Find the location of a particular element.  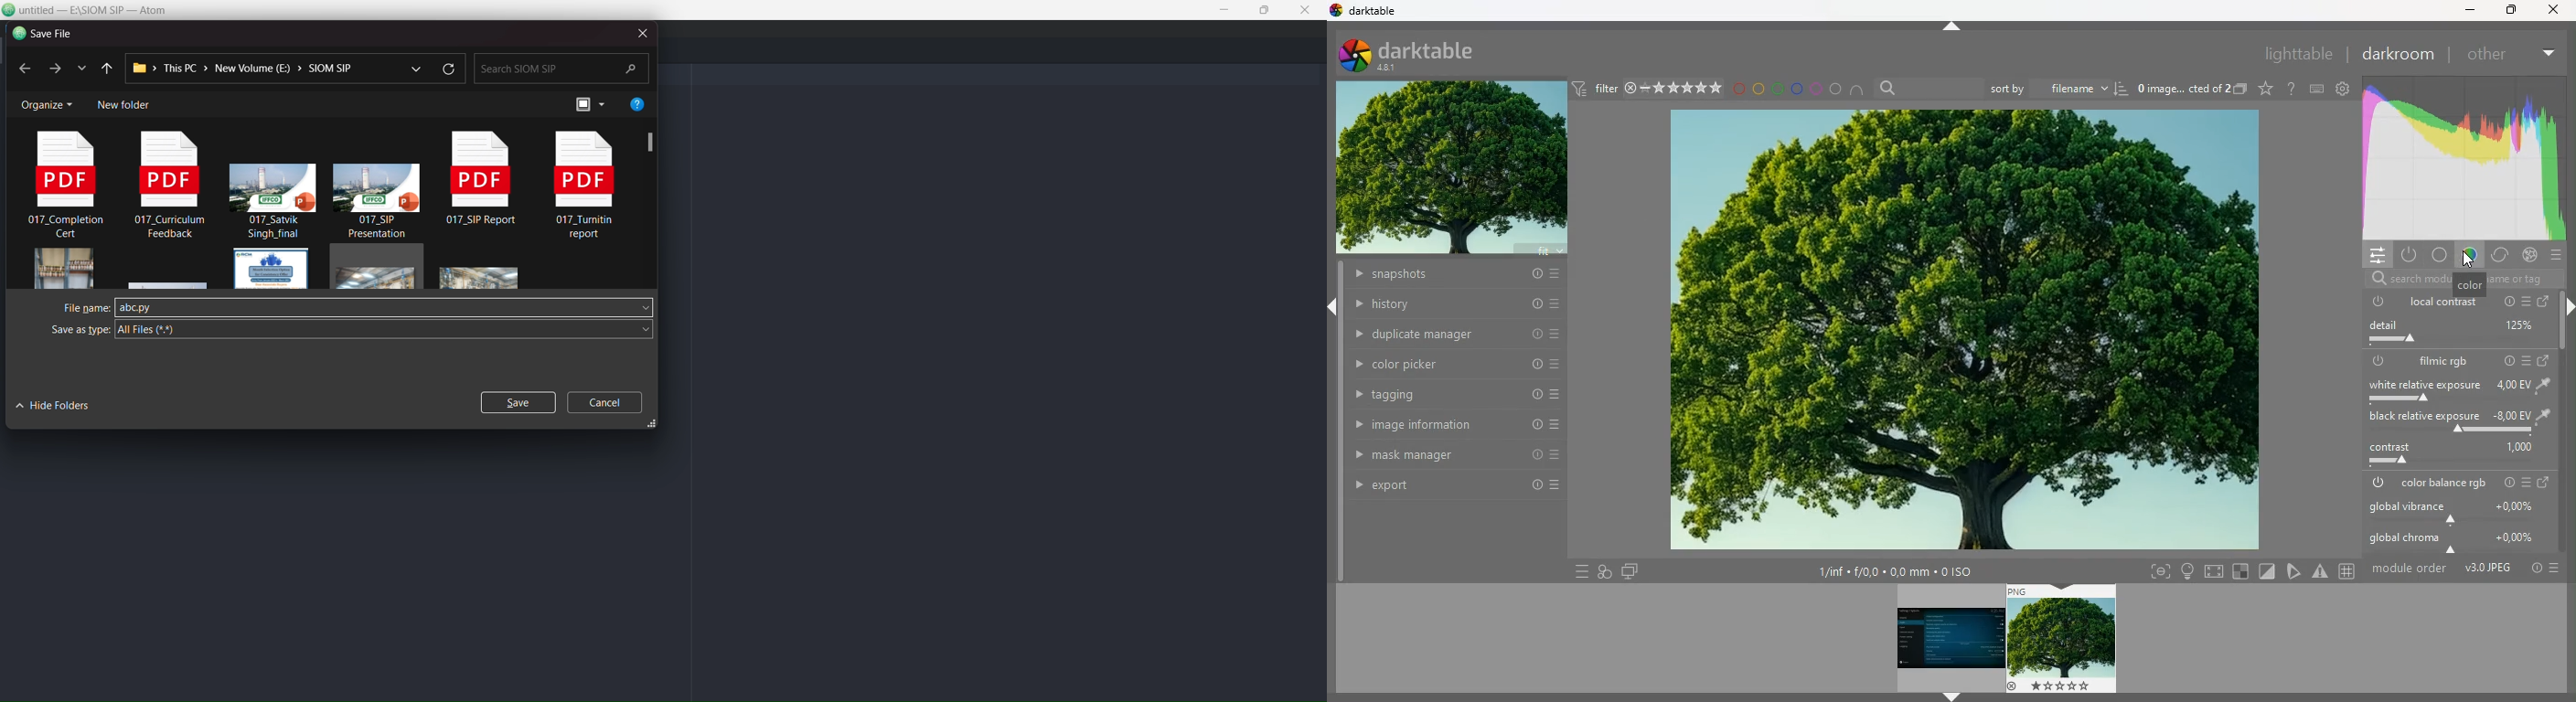

close is located at coordinates (2557, 9).